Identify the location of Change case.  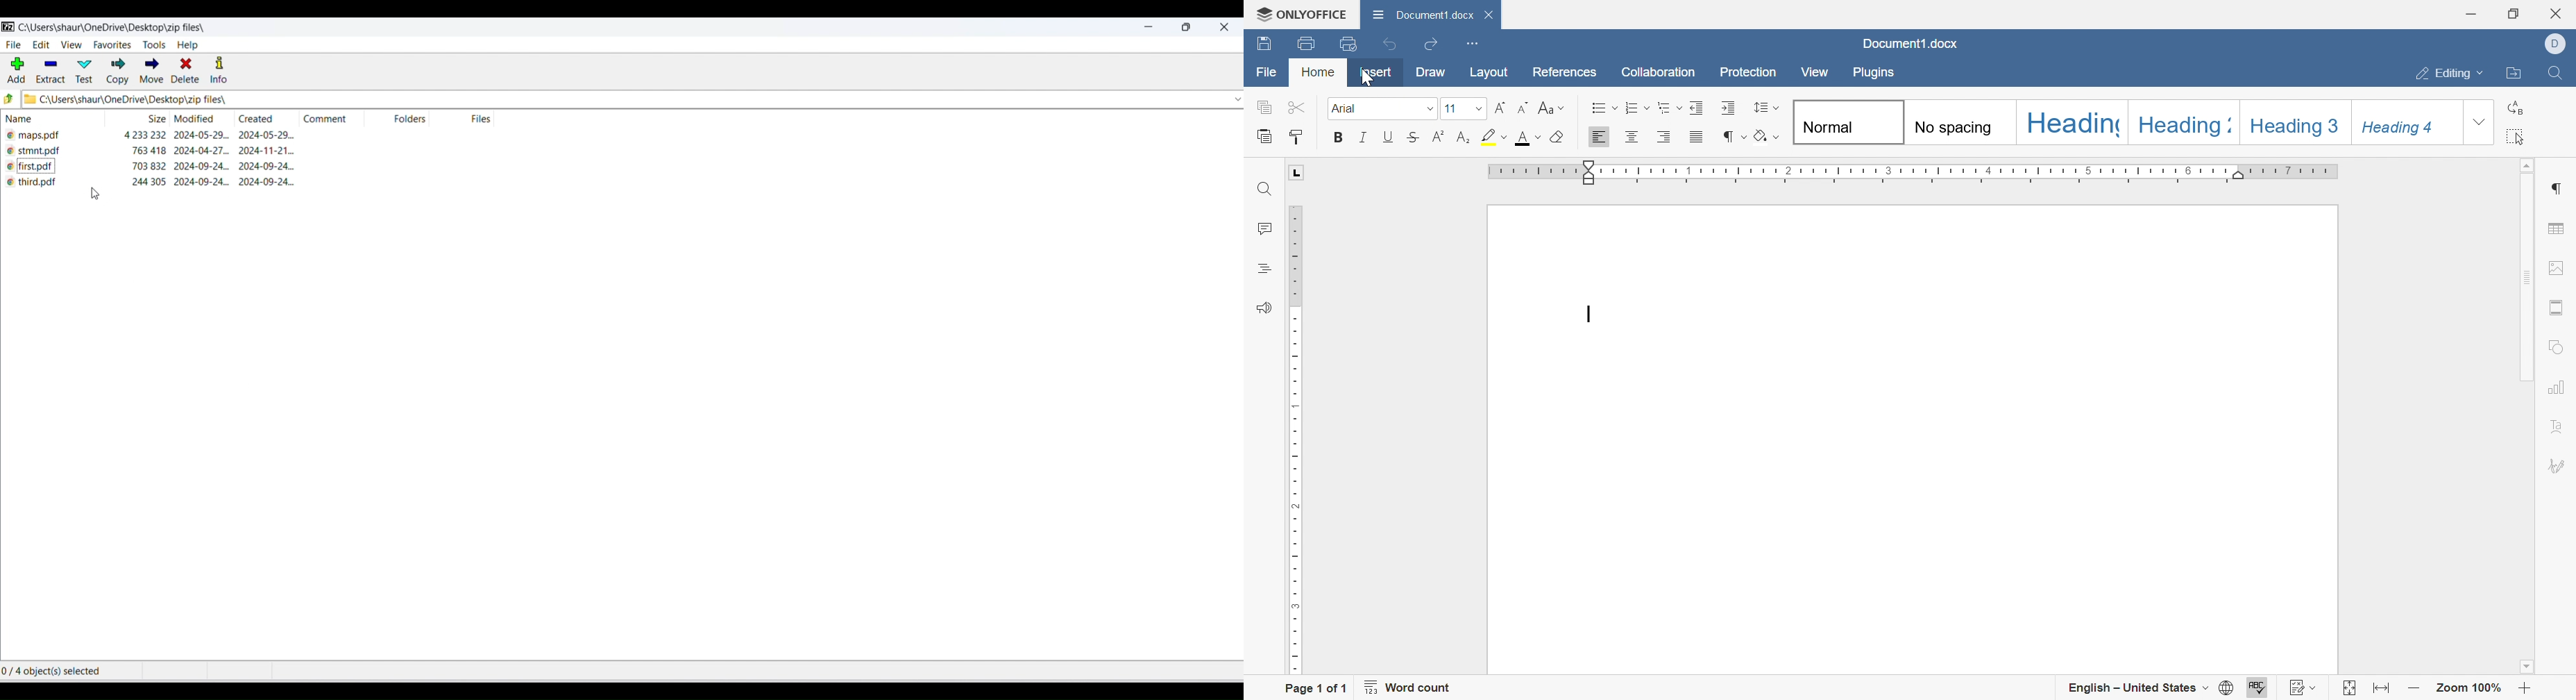
(1552, 107).